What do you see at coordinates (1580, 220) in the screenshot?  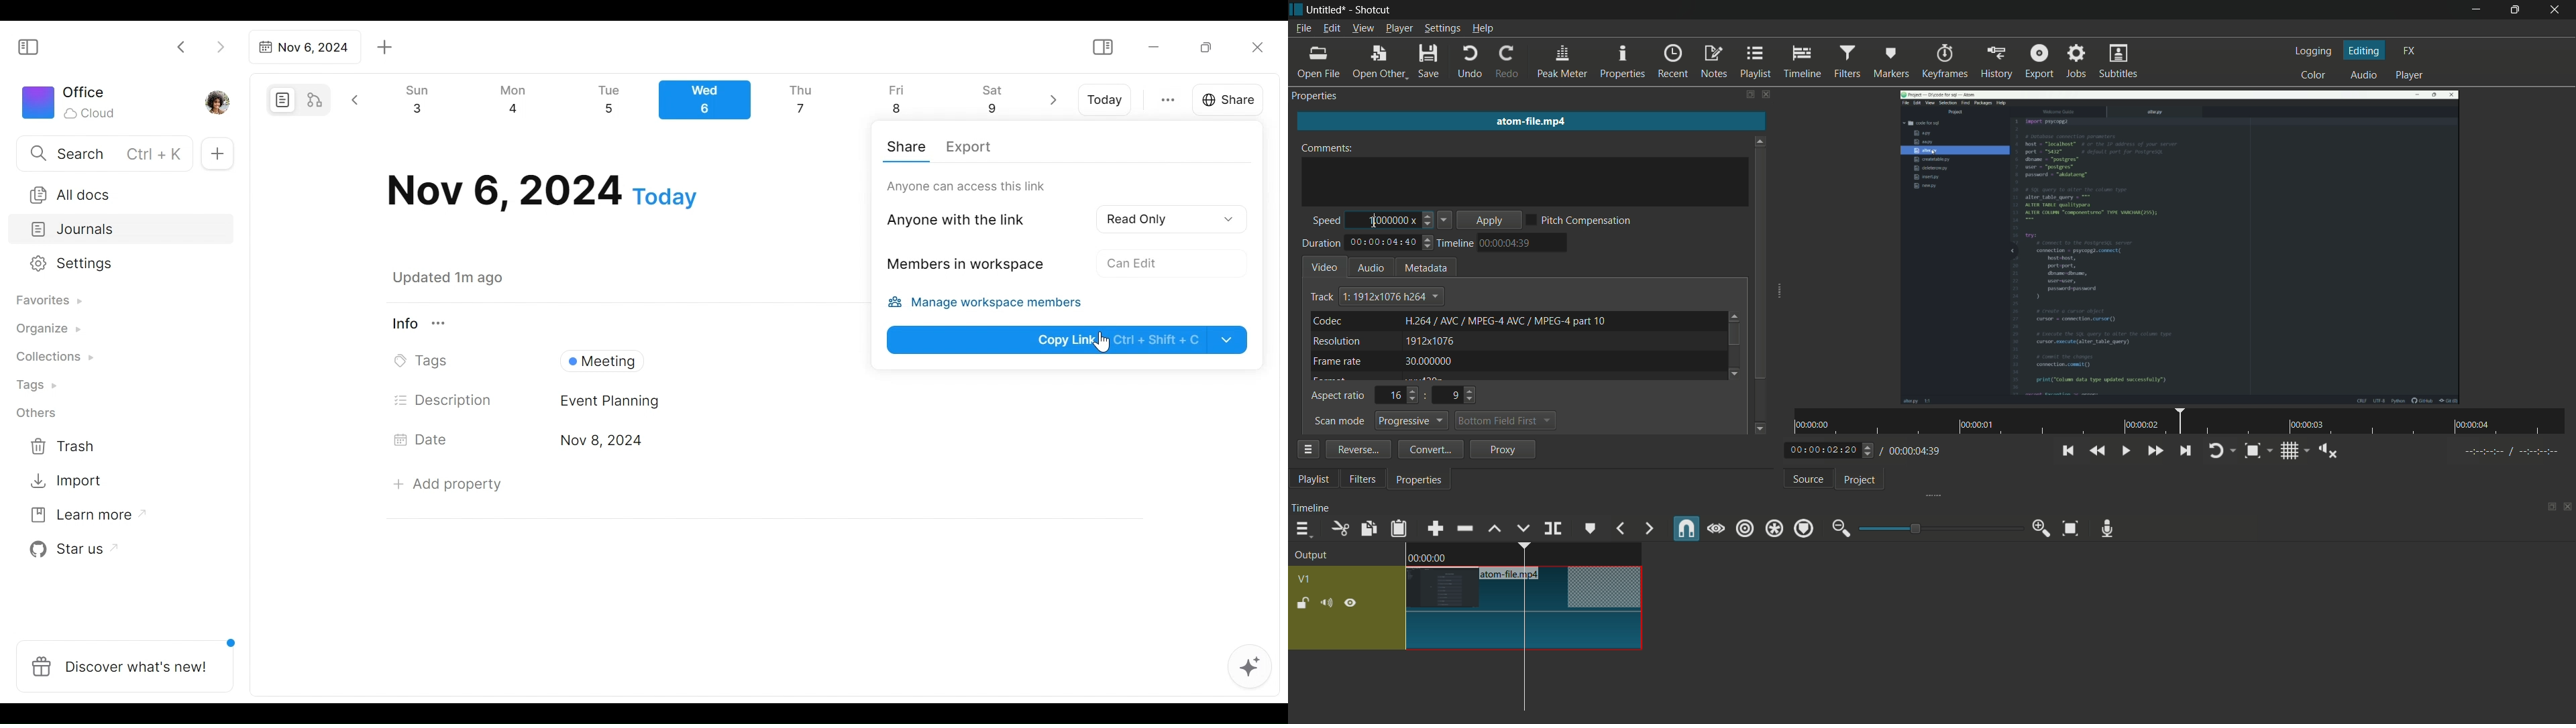 I see `pitch compensation` at bounding box center [1580, 220].